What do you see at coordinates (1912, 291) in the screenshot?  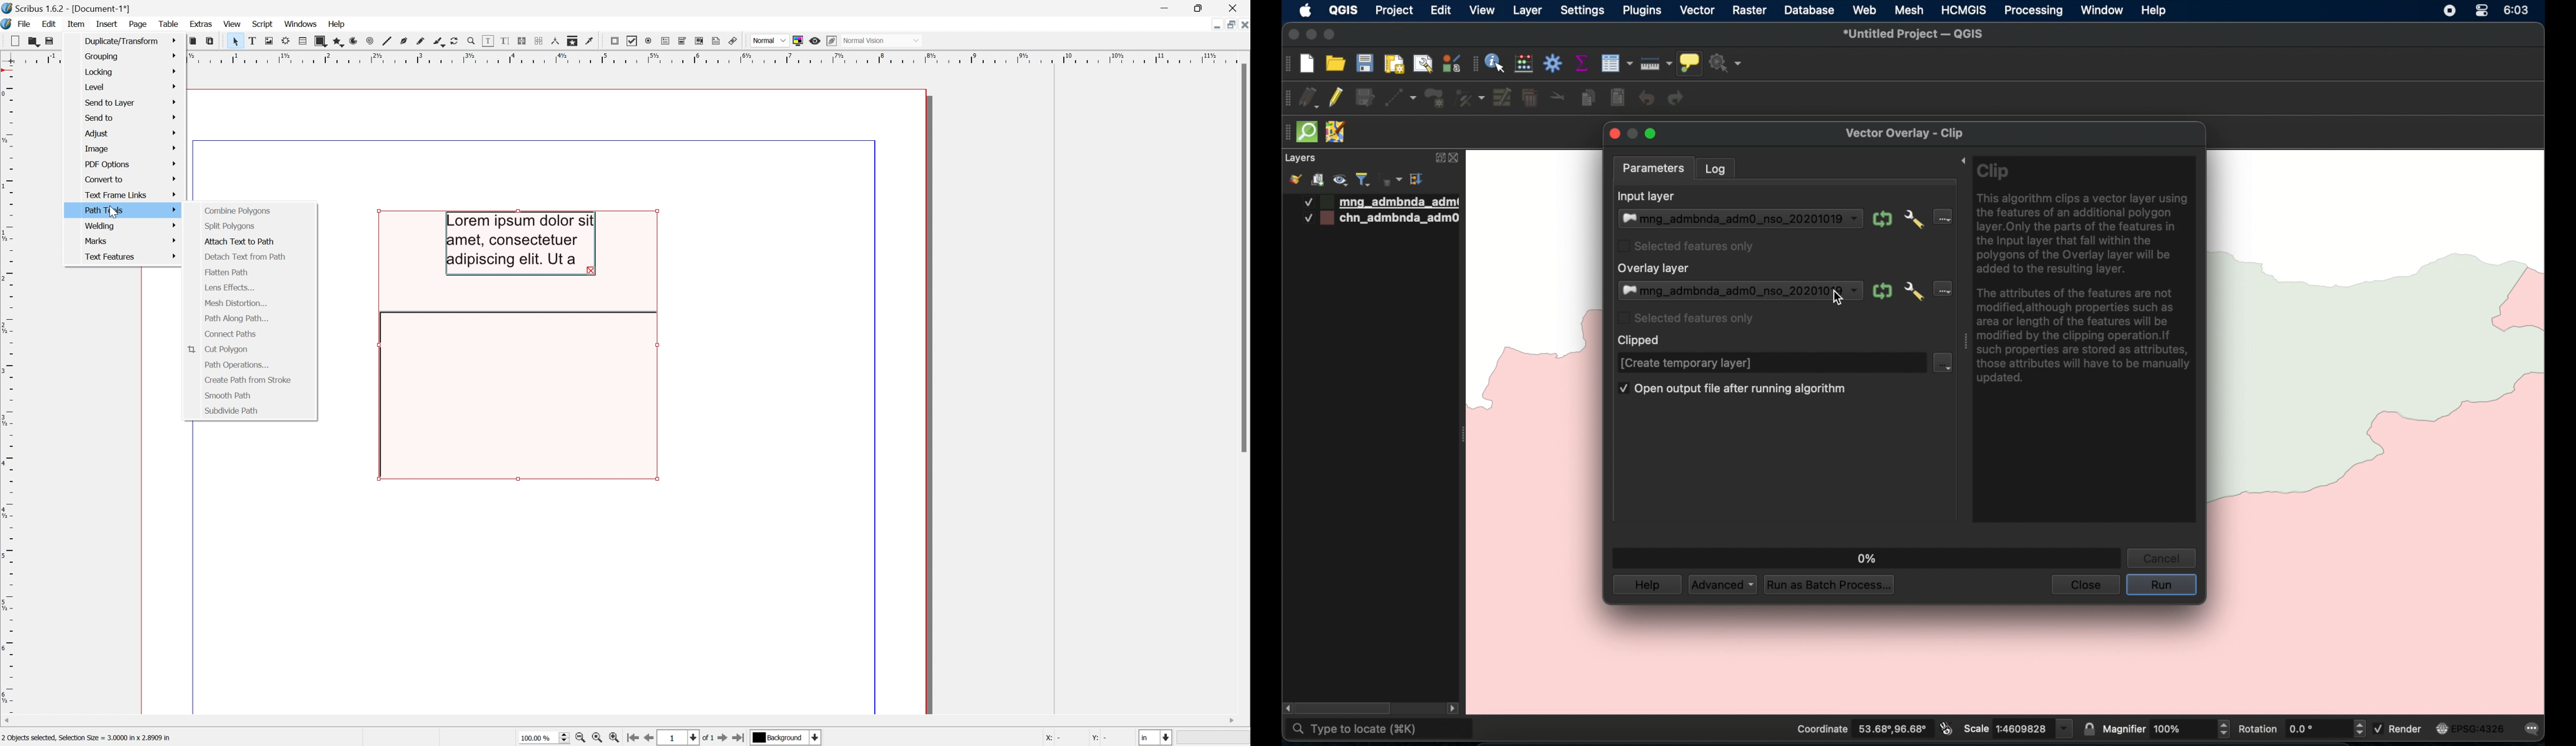 I see `advanced options` at bounding box center [1912, 291].